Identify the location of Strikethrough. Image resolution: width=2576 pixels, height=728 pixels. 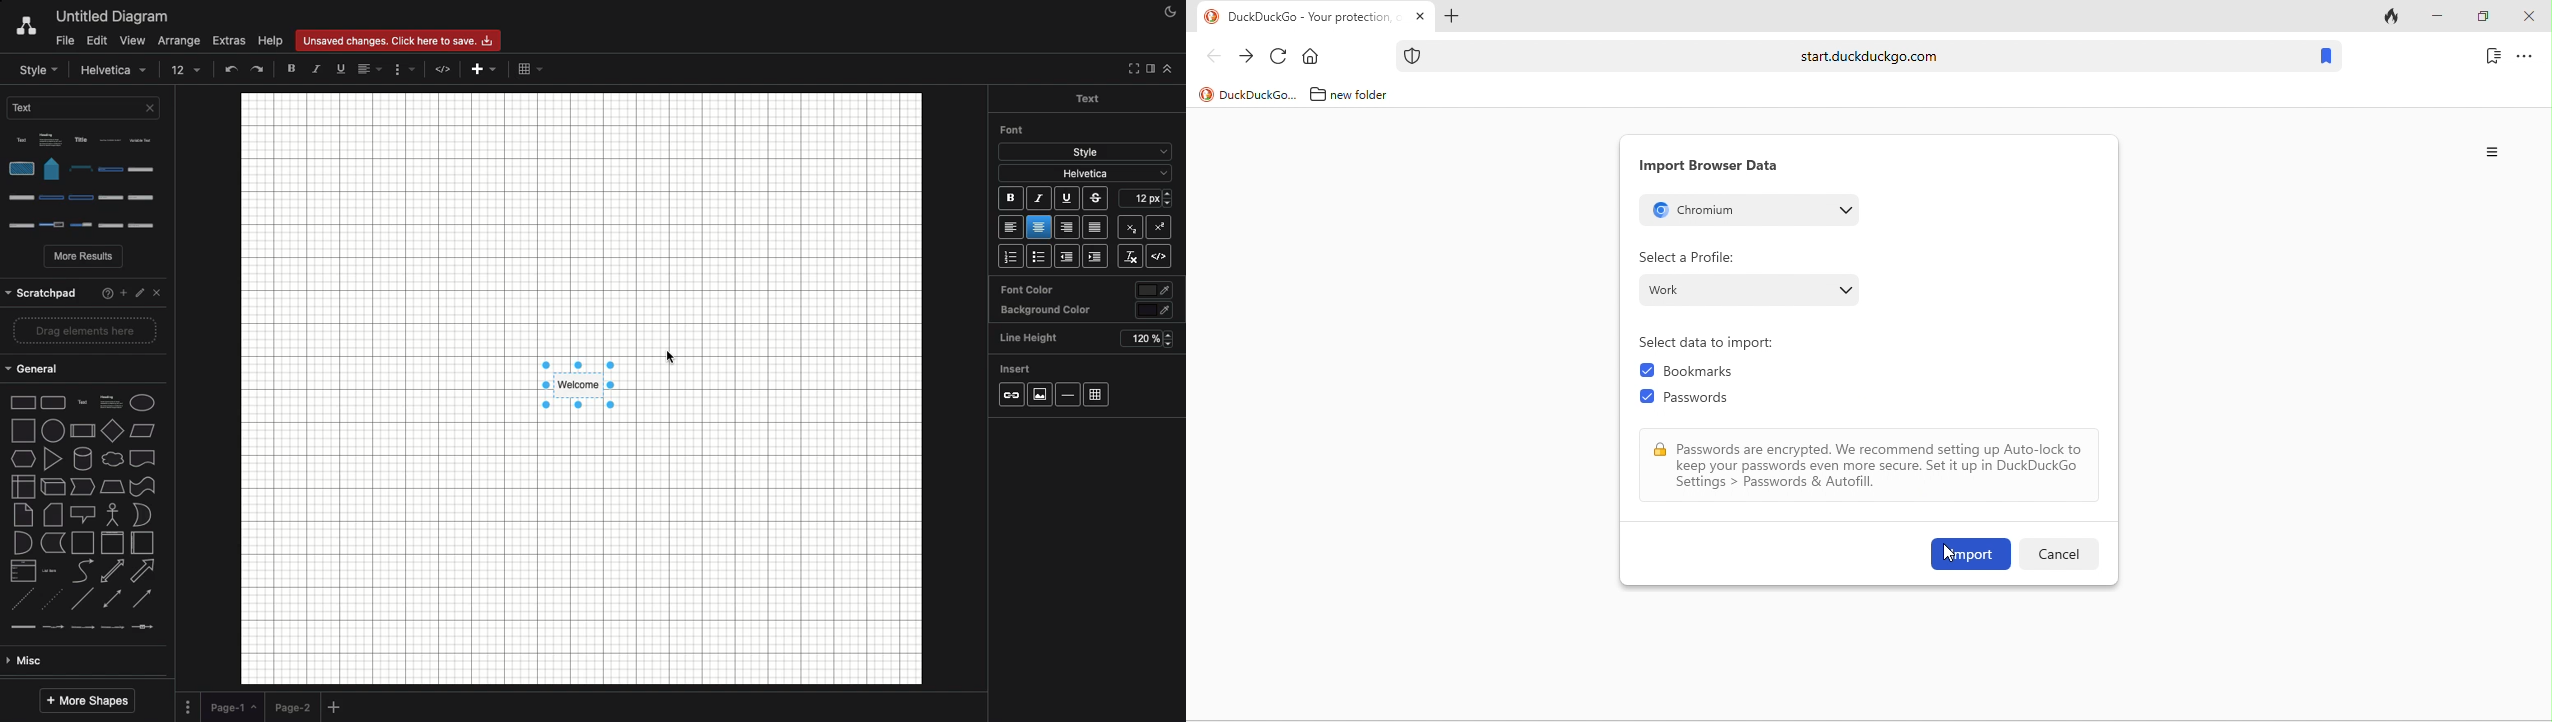
(1098, 199).